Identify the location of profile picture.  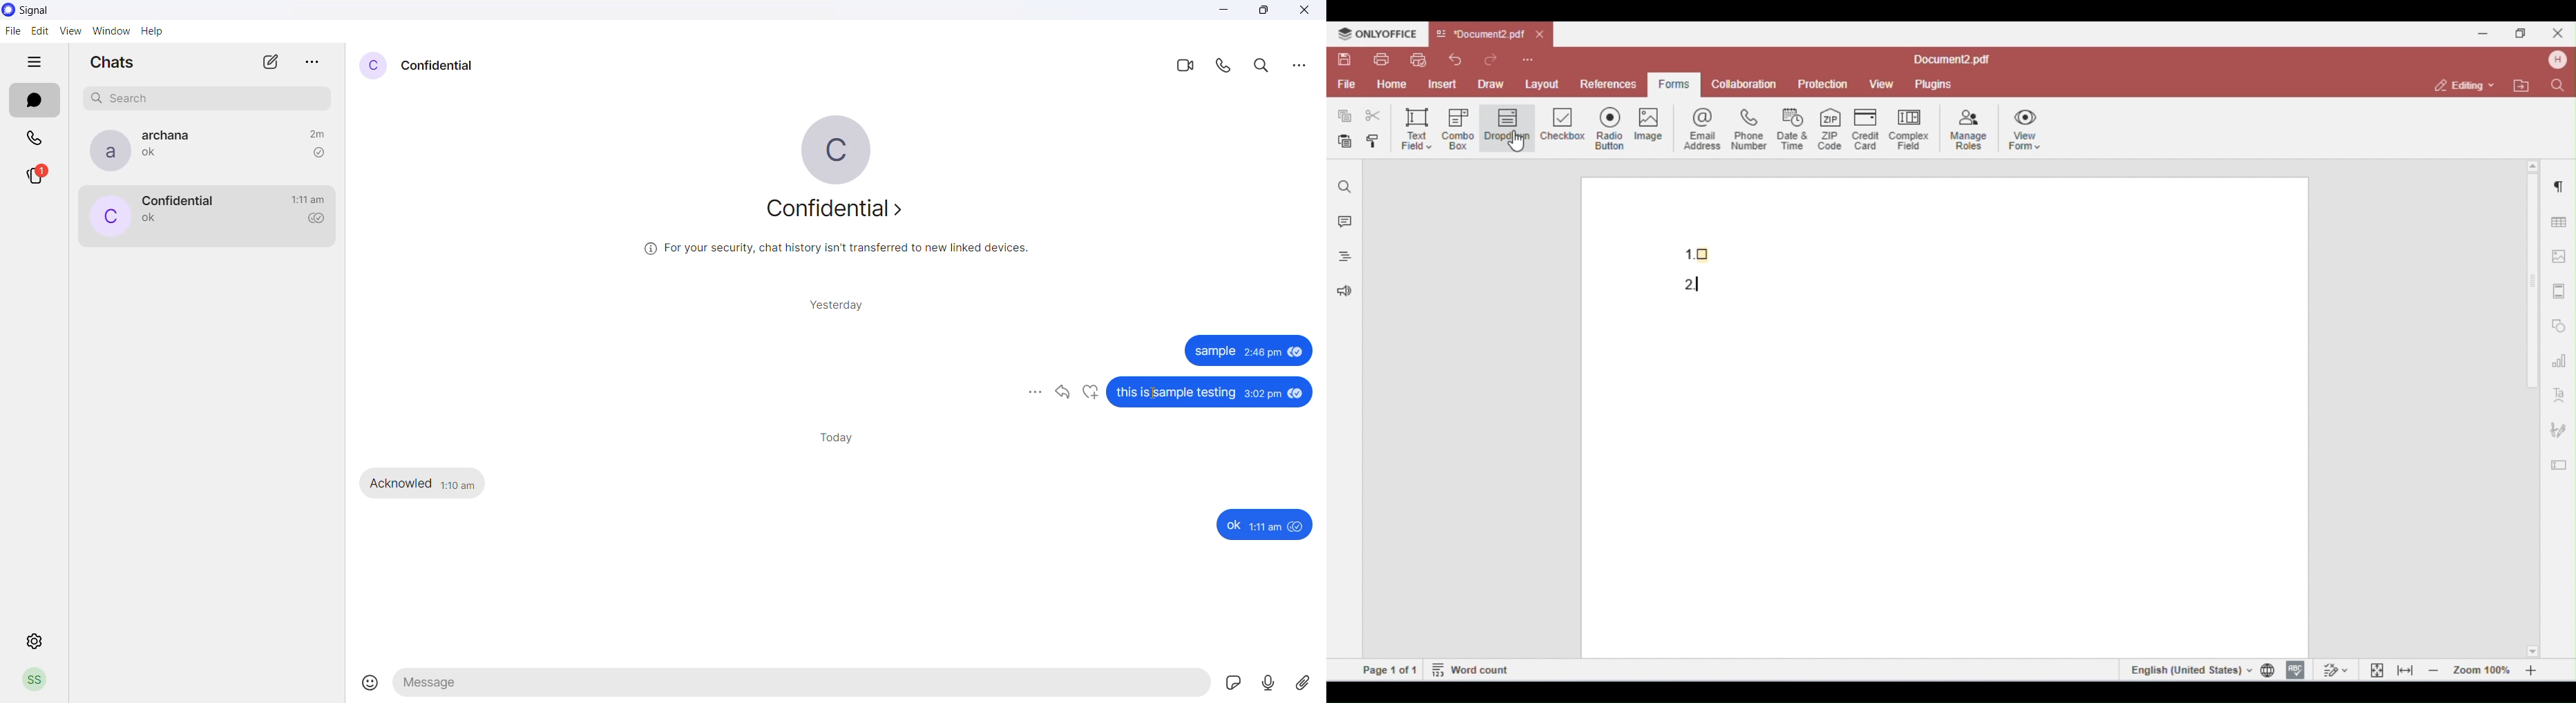
(847, 150).